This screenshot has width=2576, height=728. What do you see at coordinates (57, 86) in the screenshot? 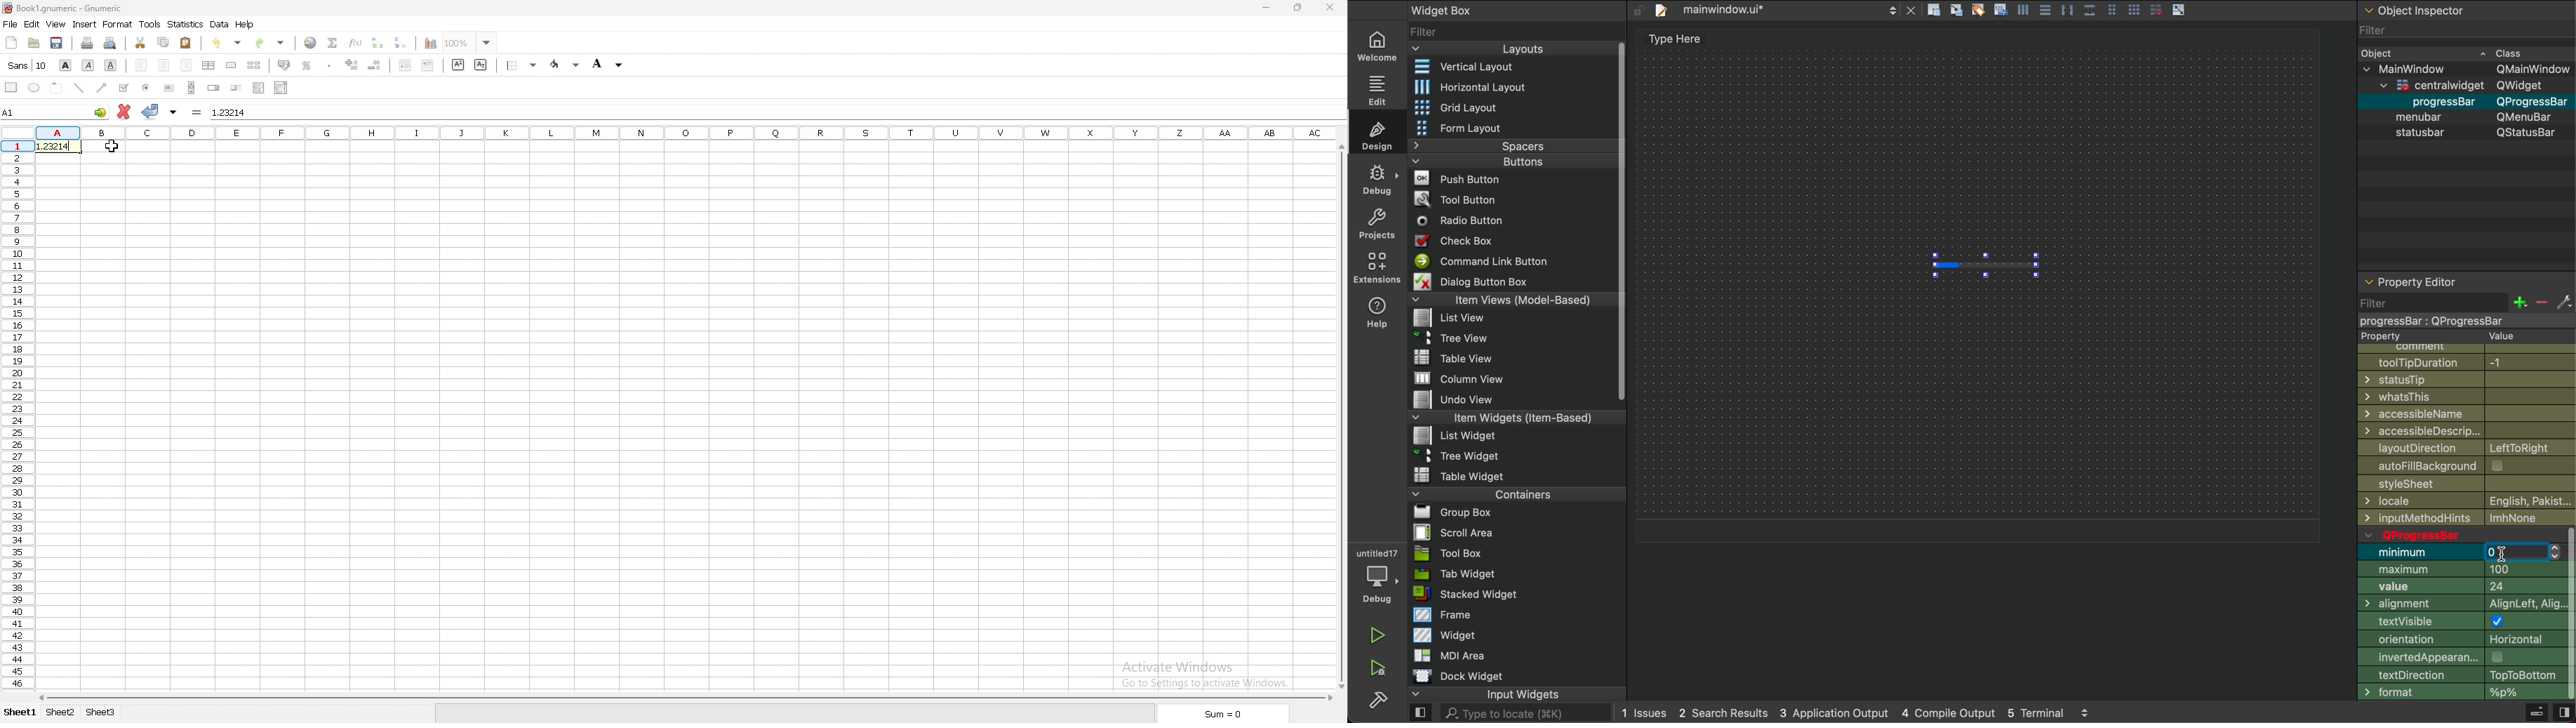
I see `frame` at bounding box center [57, 86].